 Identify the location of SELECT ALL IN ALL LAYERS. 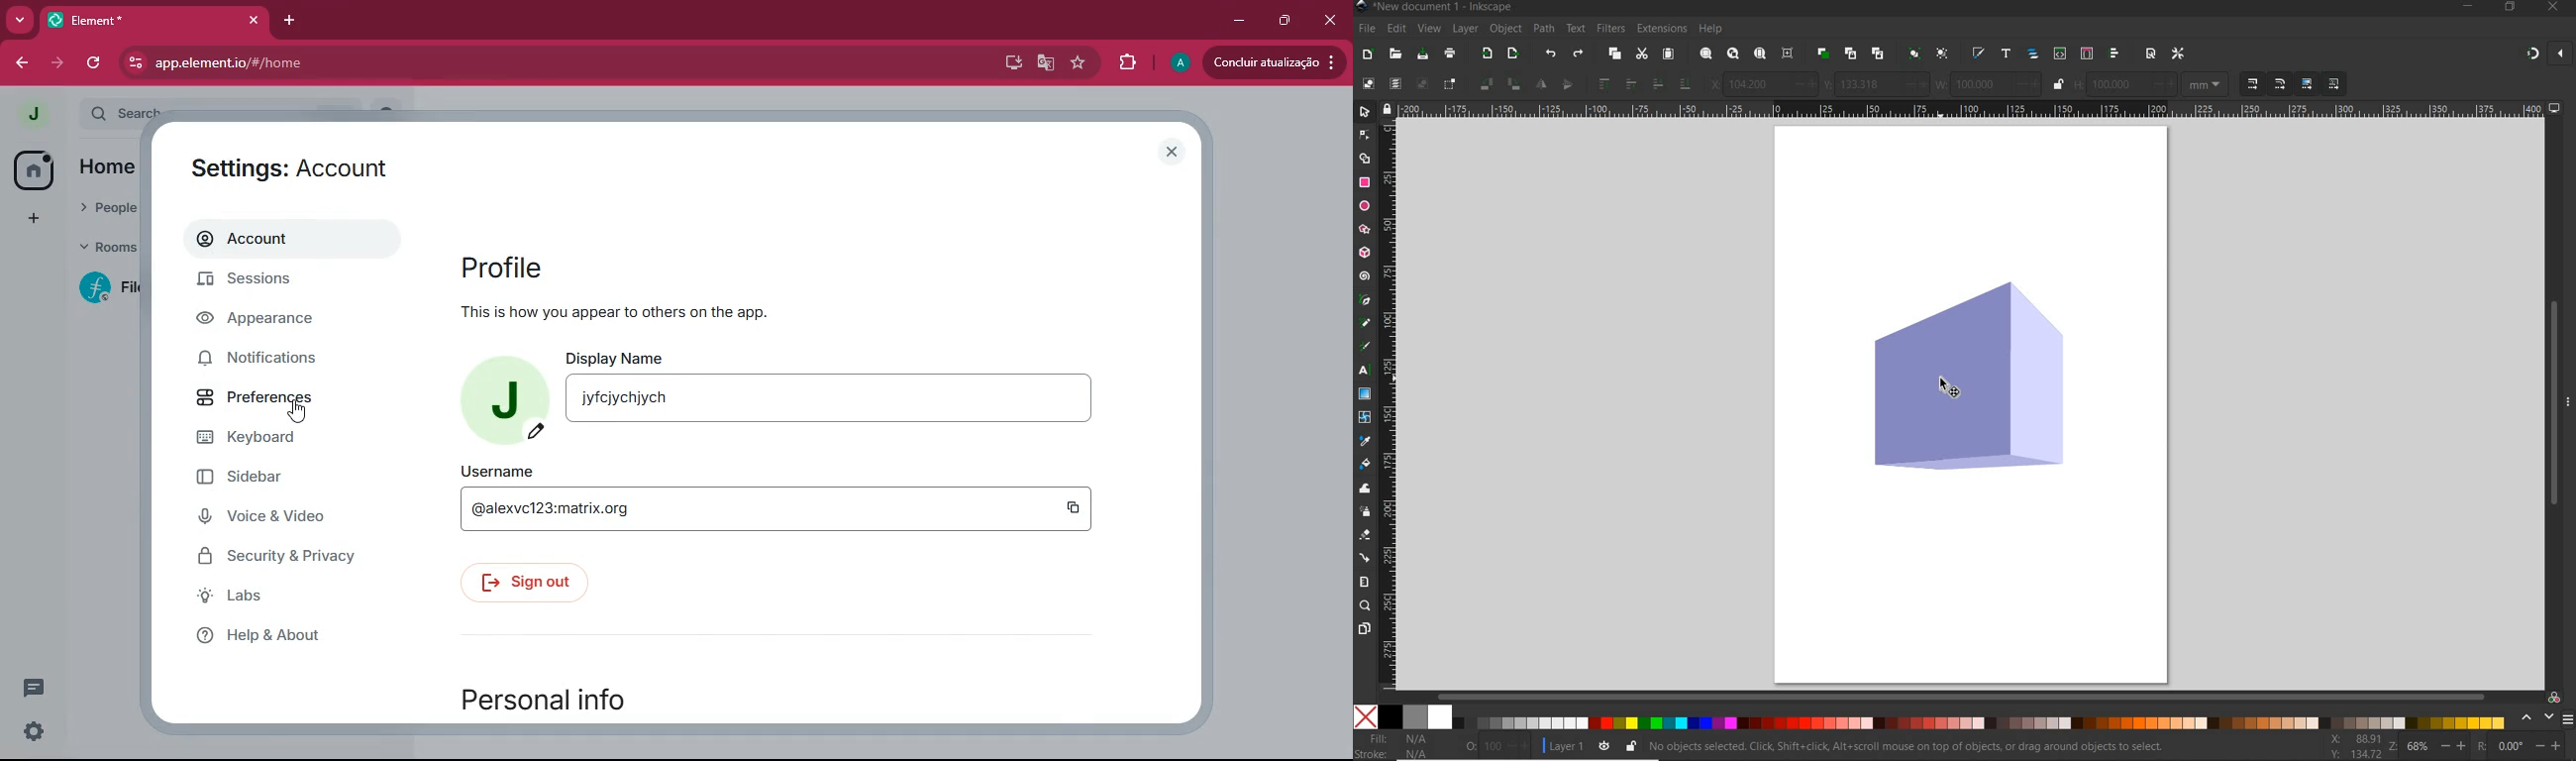
(1394, 83).